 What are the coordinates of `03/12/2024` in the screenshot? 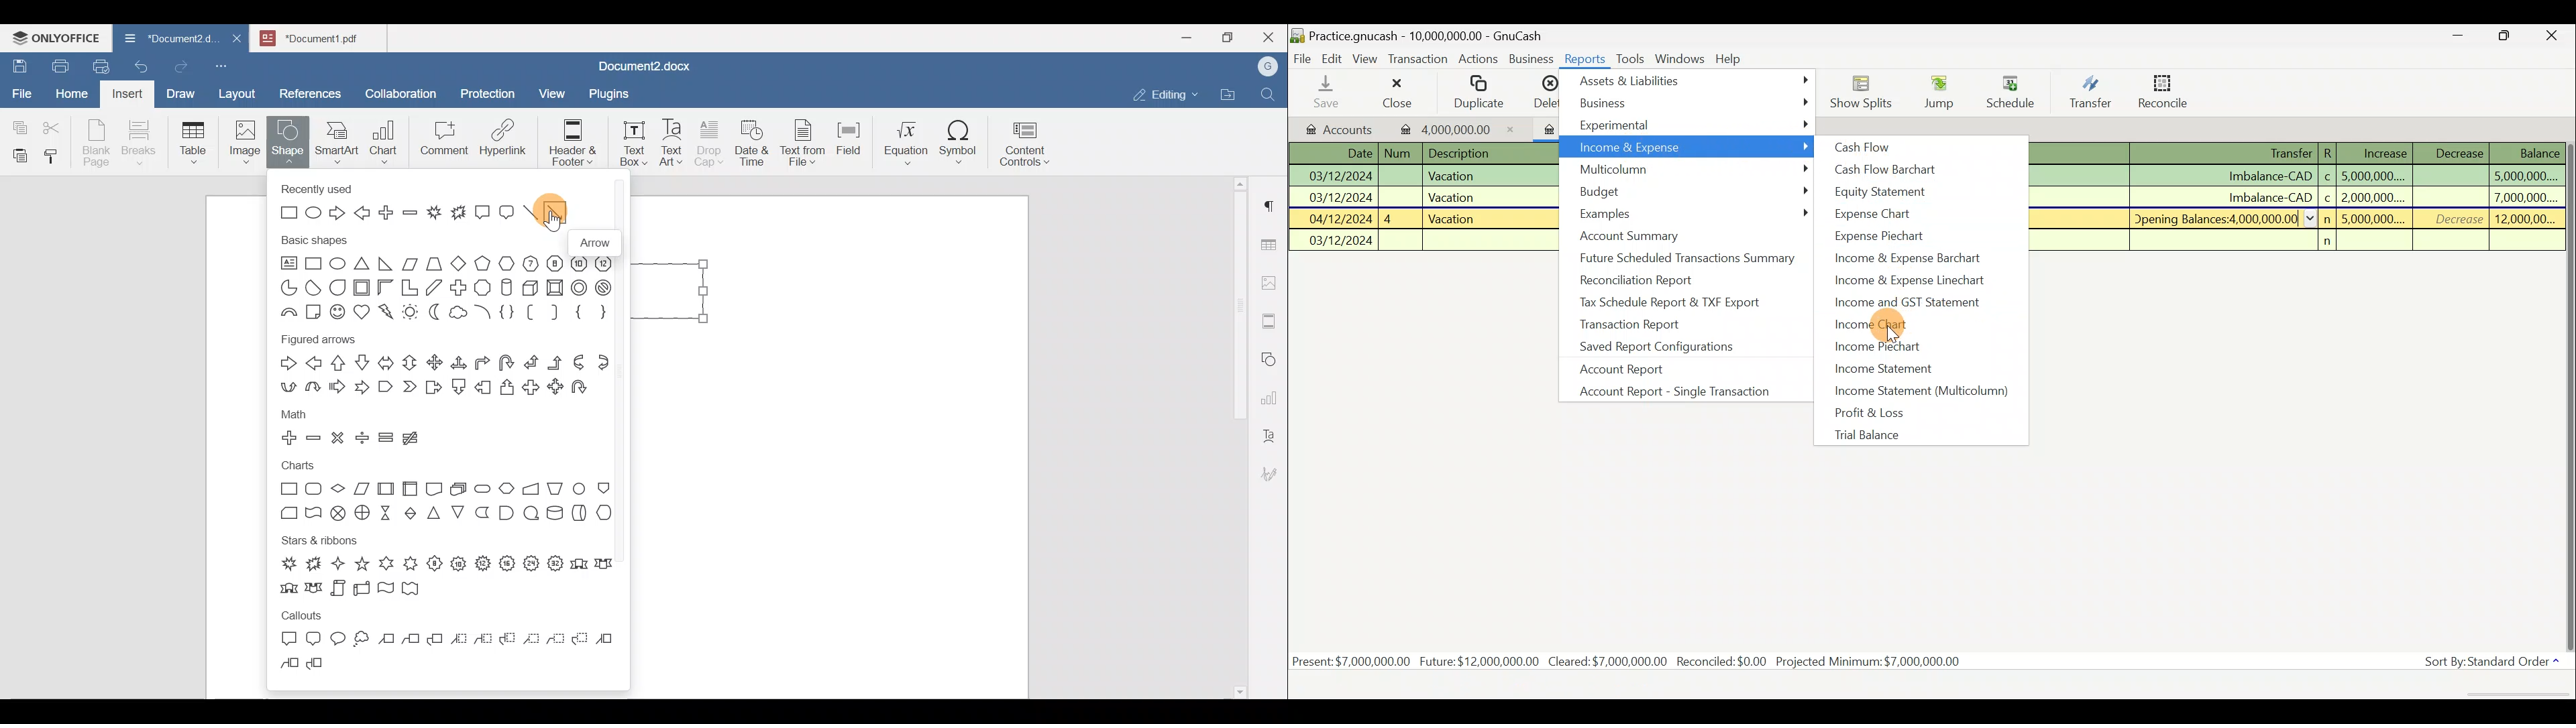 It's located at (1342, 241).